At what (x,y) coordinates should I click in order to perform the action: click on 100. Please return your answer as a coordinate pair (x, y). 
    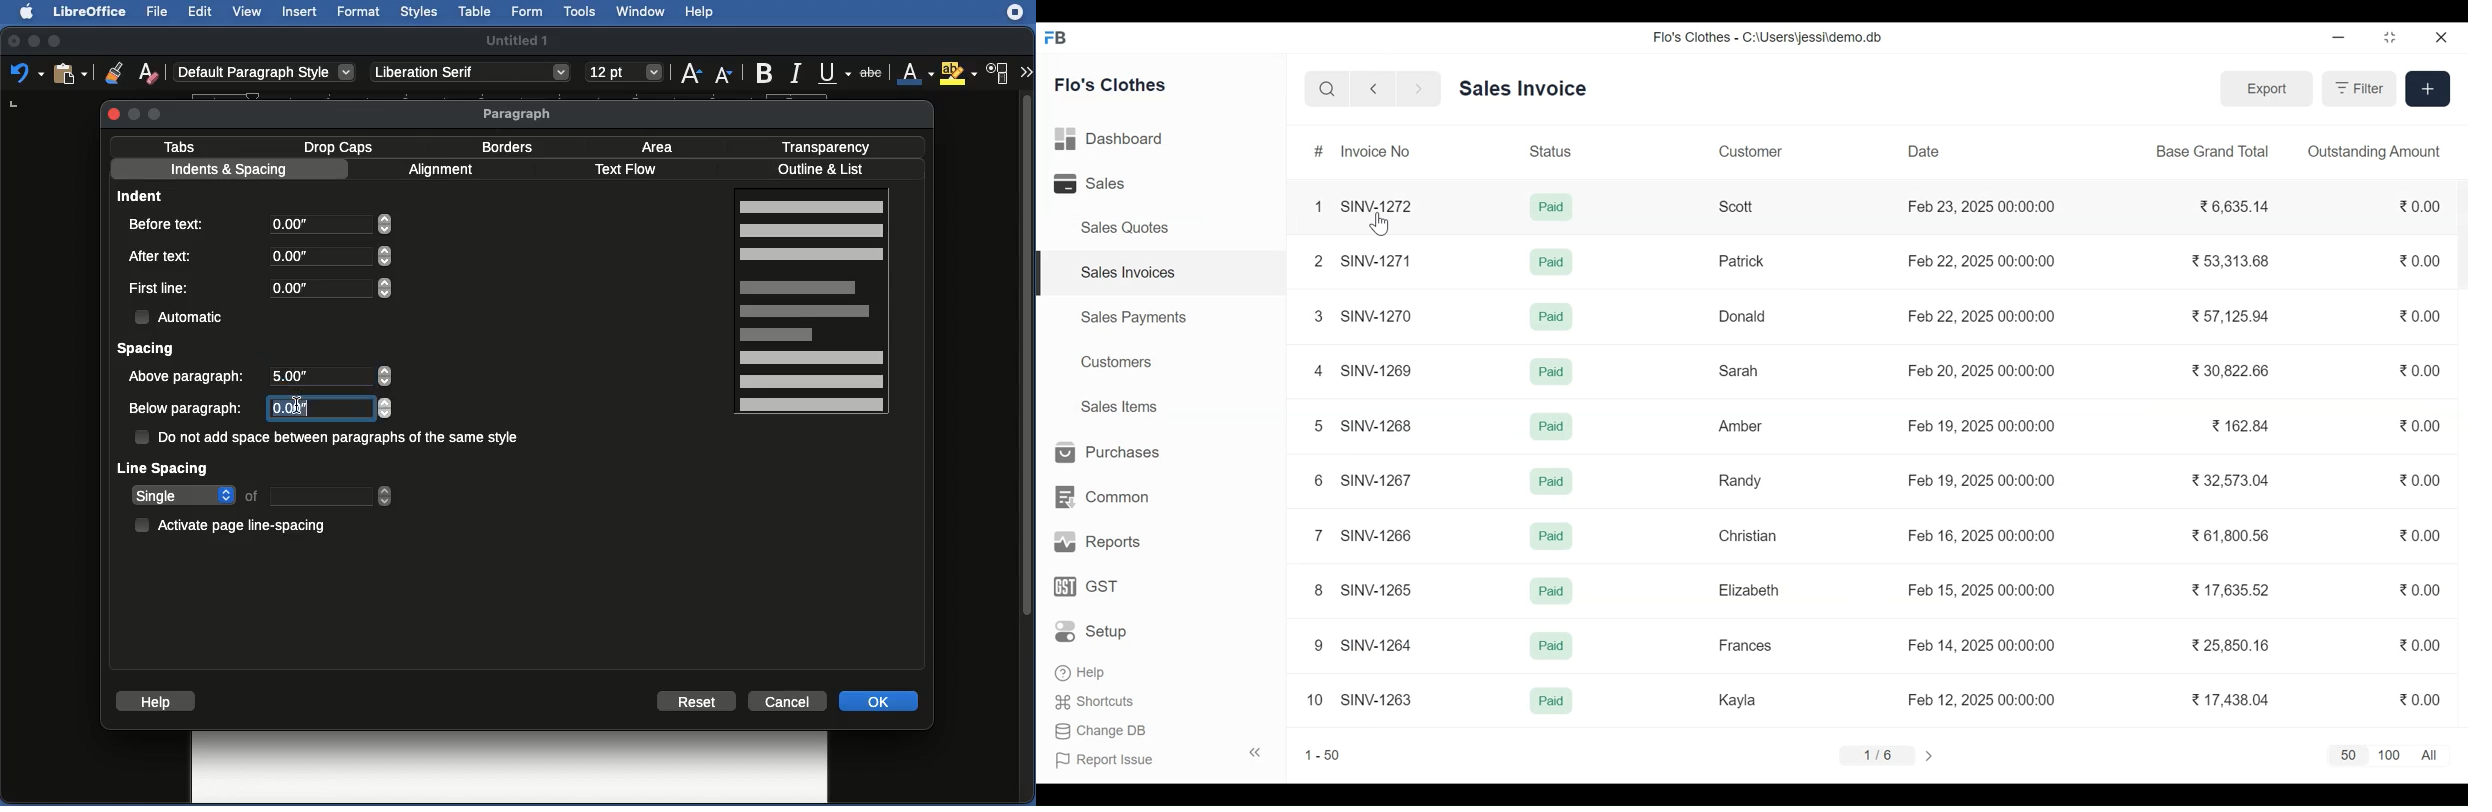
    Looking at the image, I should click on (2391, 755).